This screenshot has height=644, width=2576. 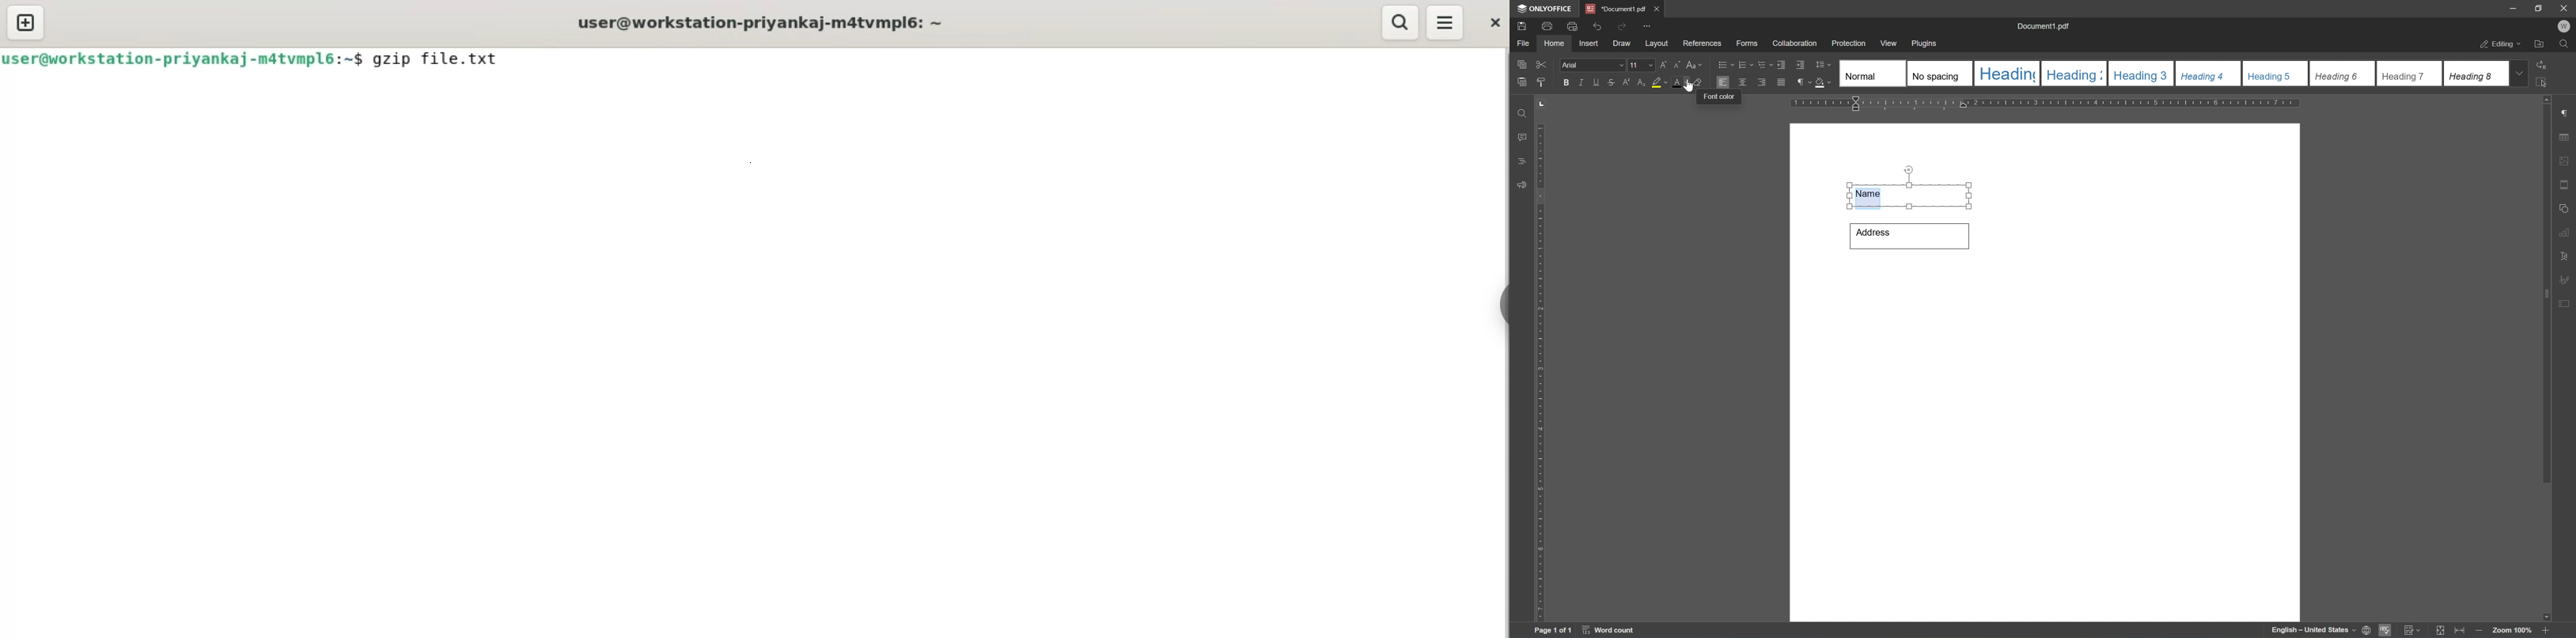 What do you see at coordinates (2522, 74) in the screenshot?
I see `drop down` at bounding box center [2522, 74].